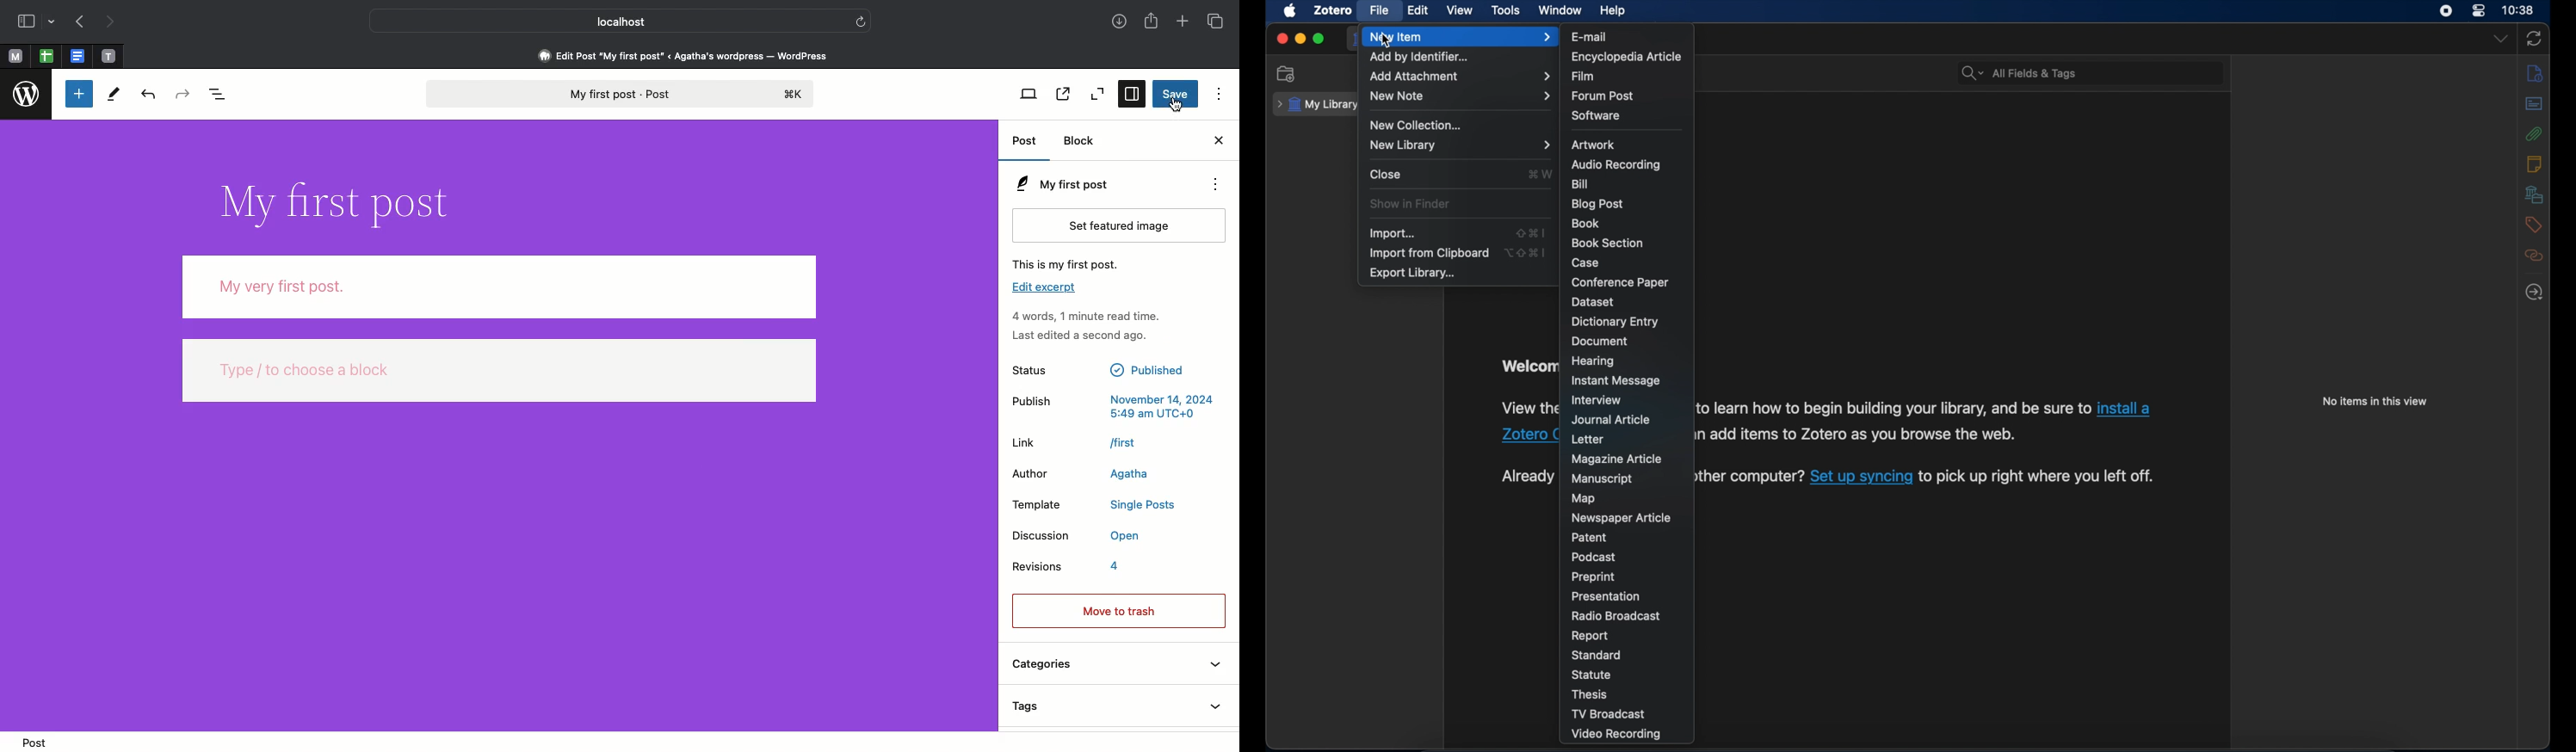 This screenshot has width=2576, height=756. Describe the element at coordinates (1590, 674) in the screenshot. I see `statue` at that location.